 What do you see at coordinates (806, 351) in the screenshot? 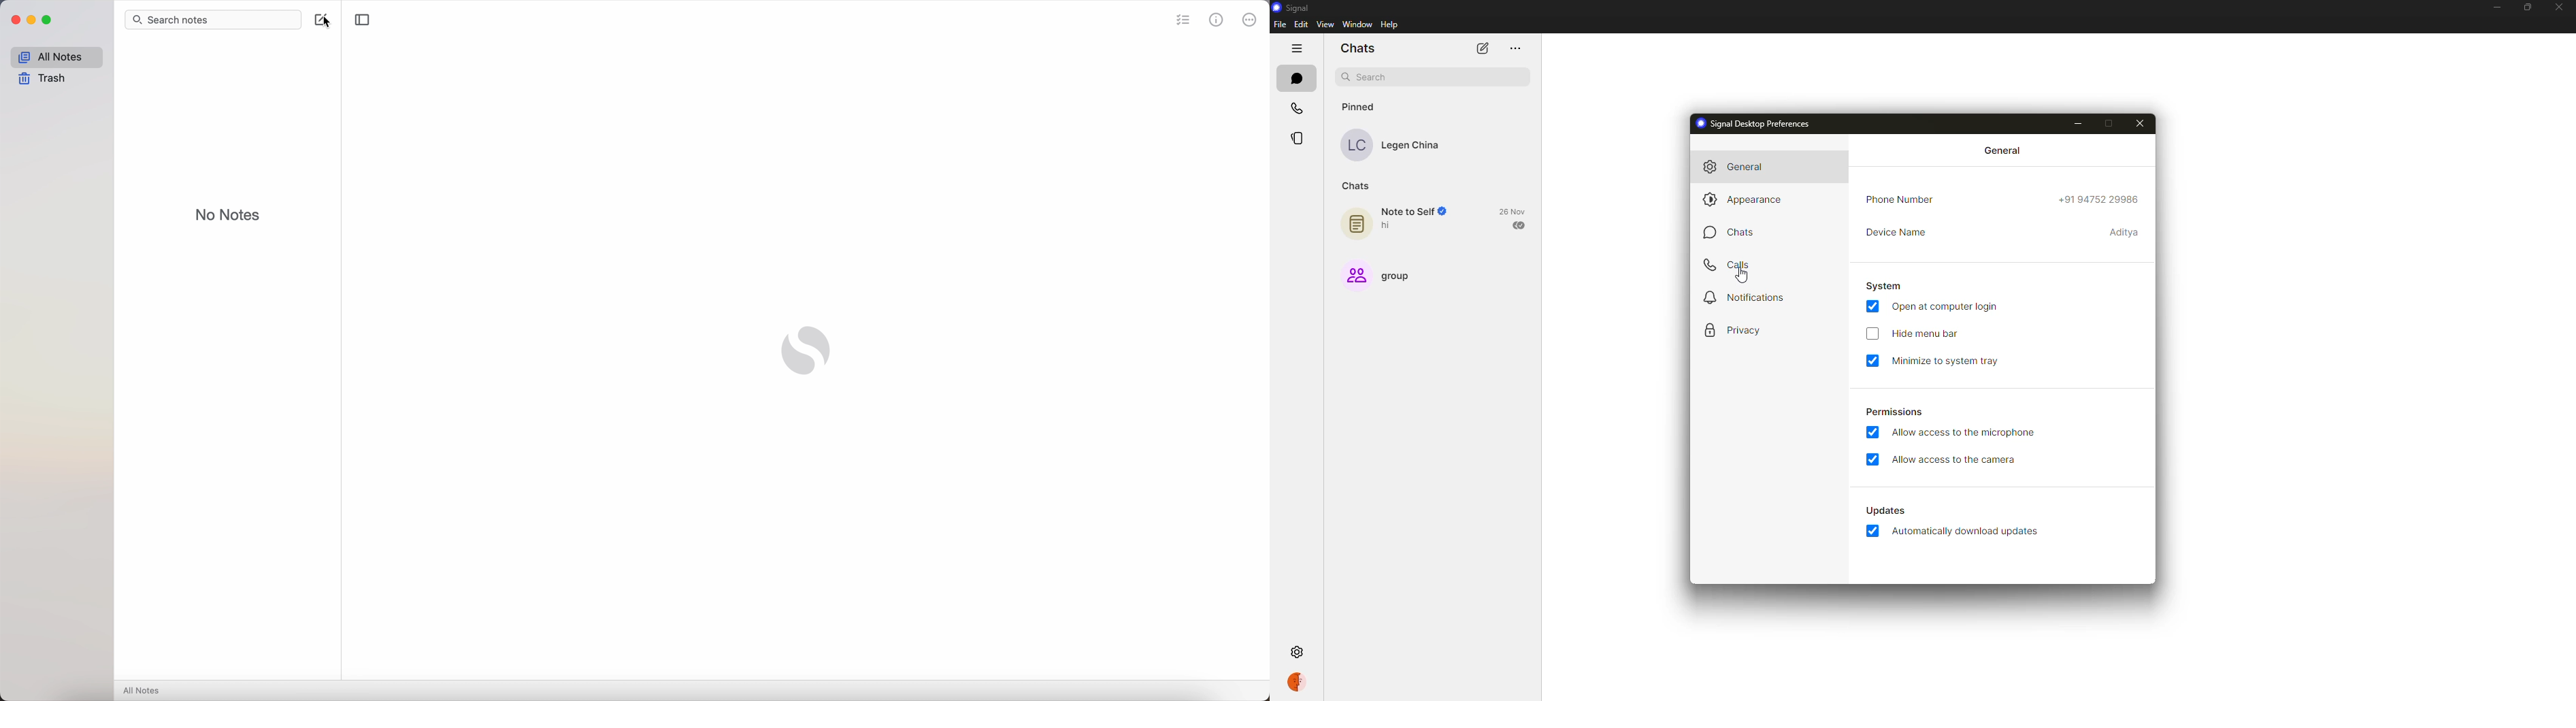
I see `Simplenote` at bounding box center [806, 351].